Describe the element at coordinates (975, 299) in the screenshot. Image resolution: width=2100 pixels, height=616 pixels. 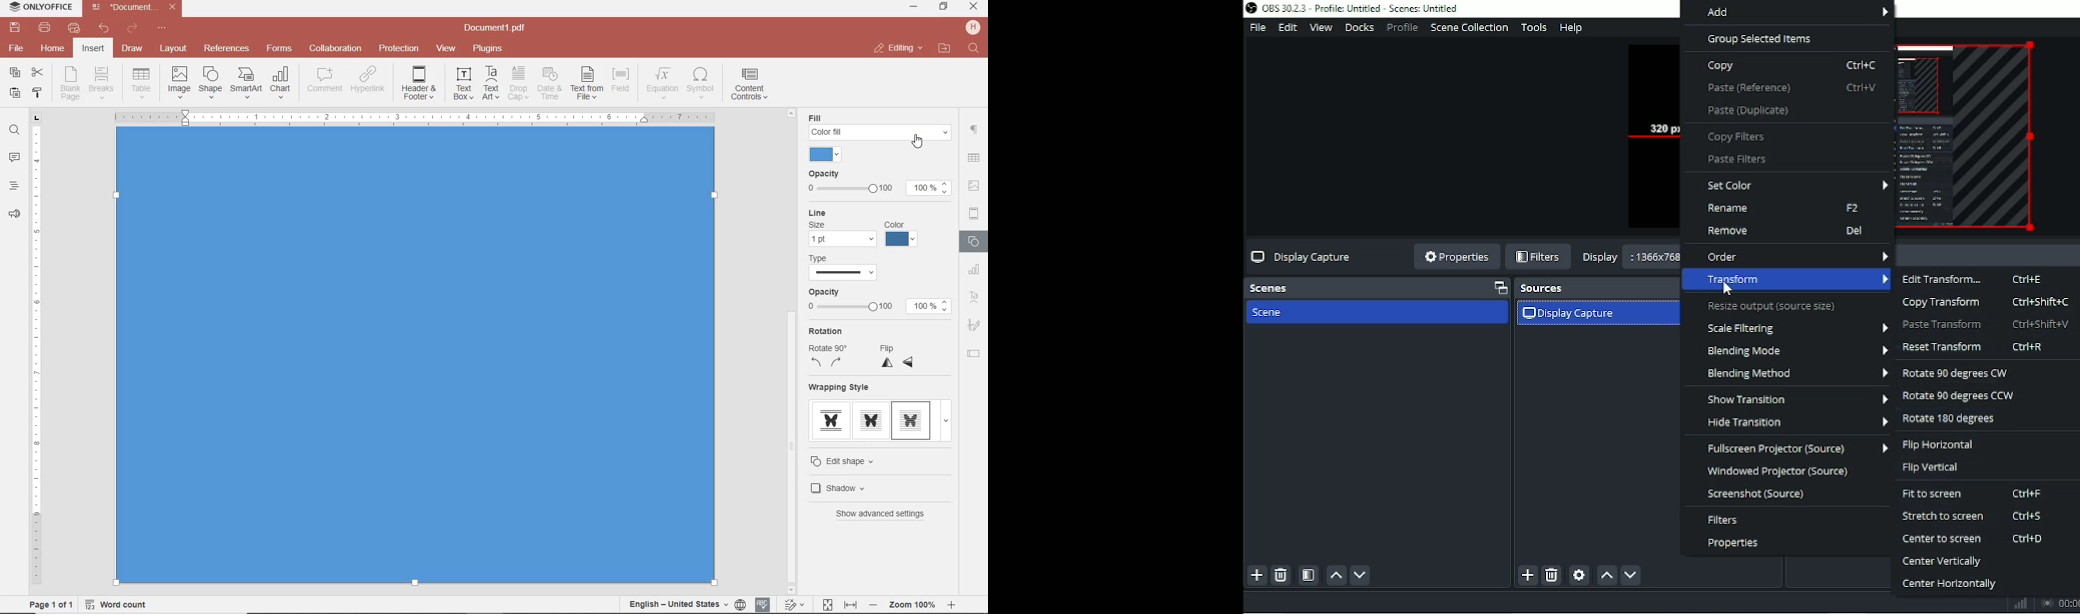
I see `TEXT ART` at that location.